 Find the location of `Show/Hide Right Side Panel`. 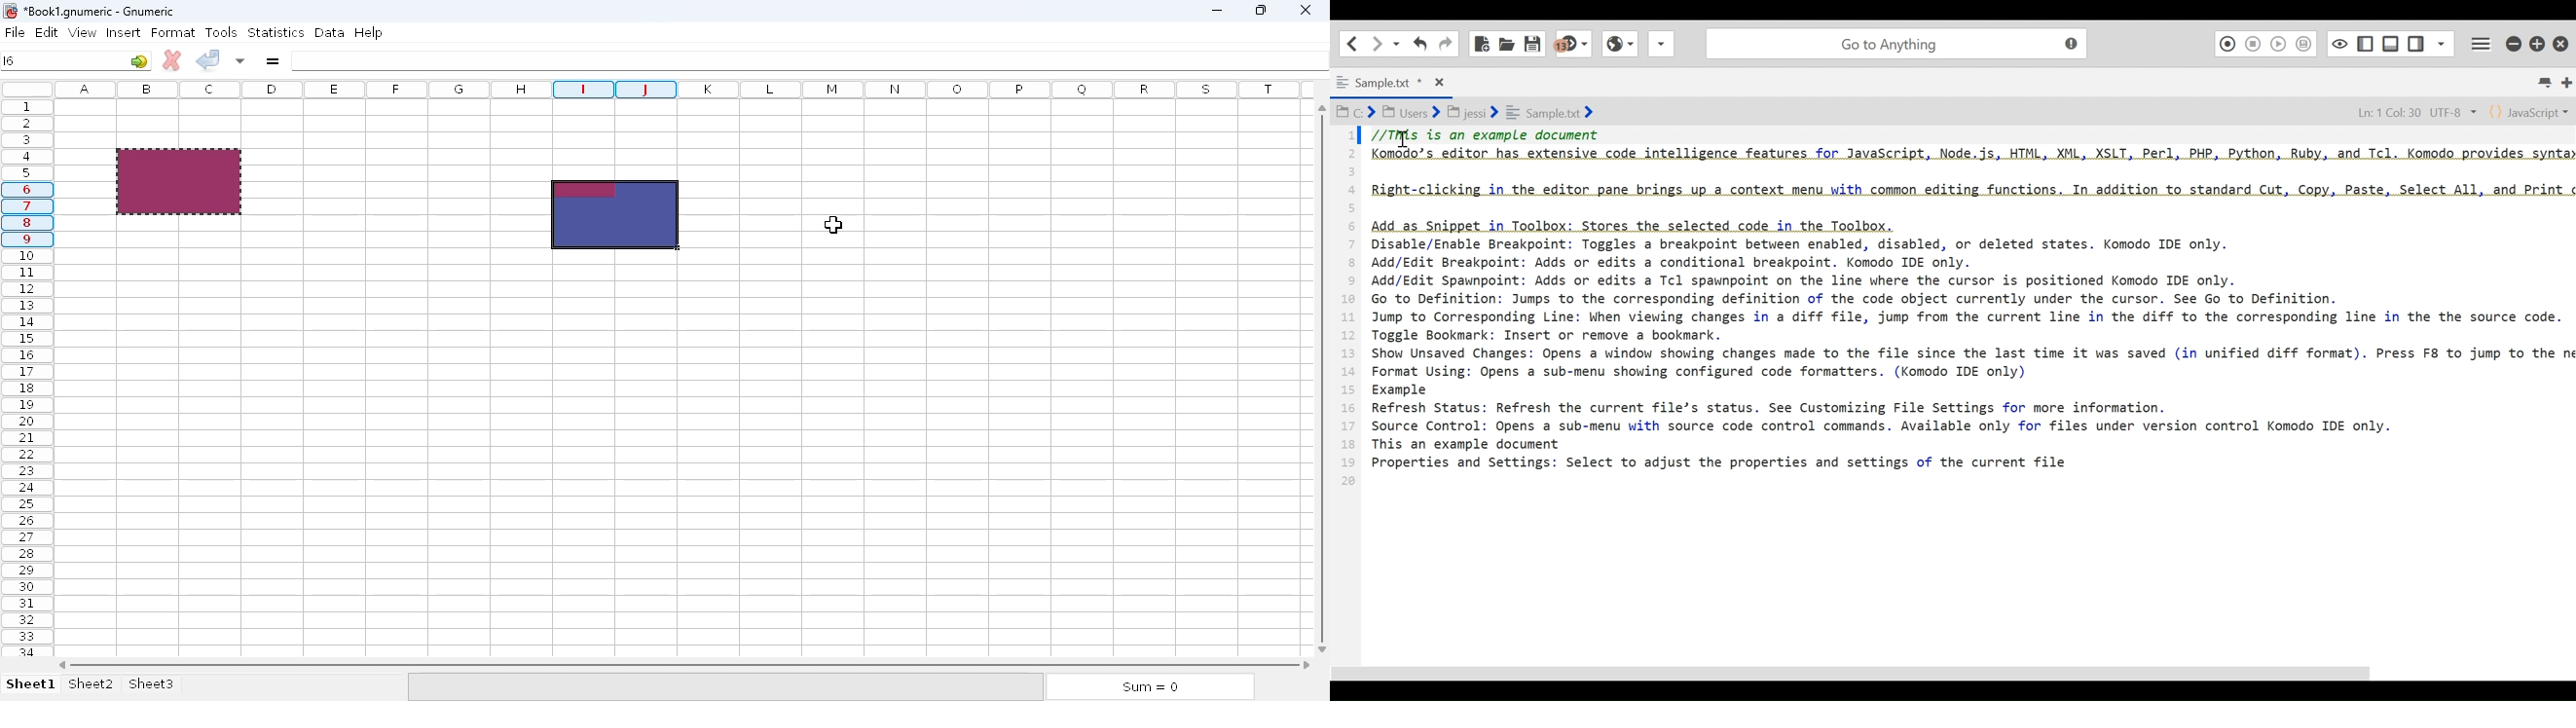

Show/Hide Right Side Panel is located at coordinates (2364, 42).